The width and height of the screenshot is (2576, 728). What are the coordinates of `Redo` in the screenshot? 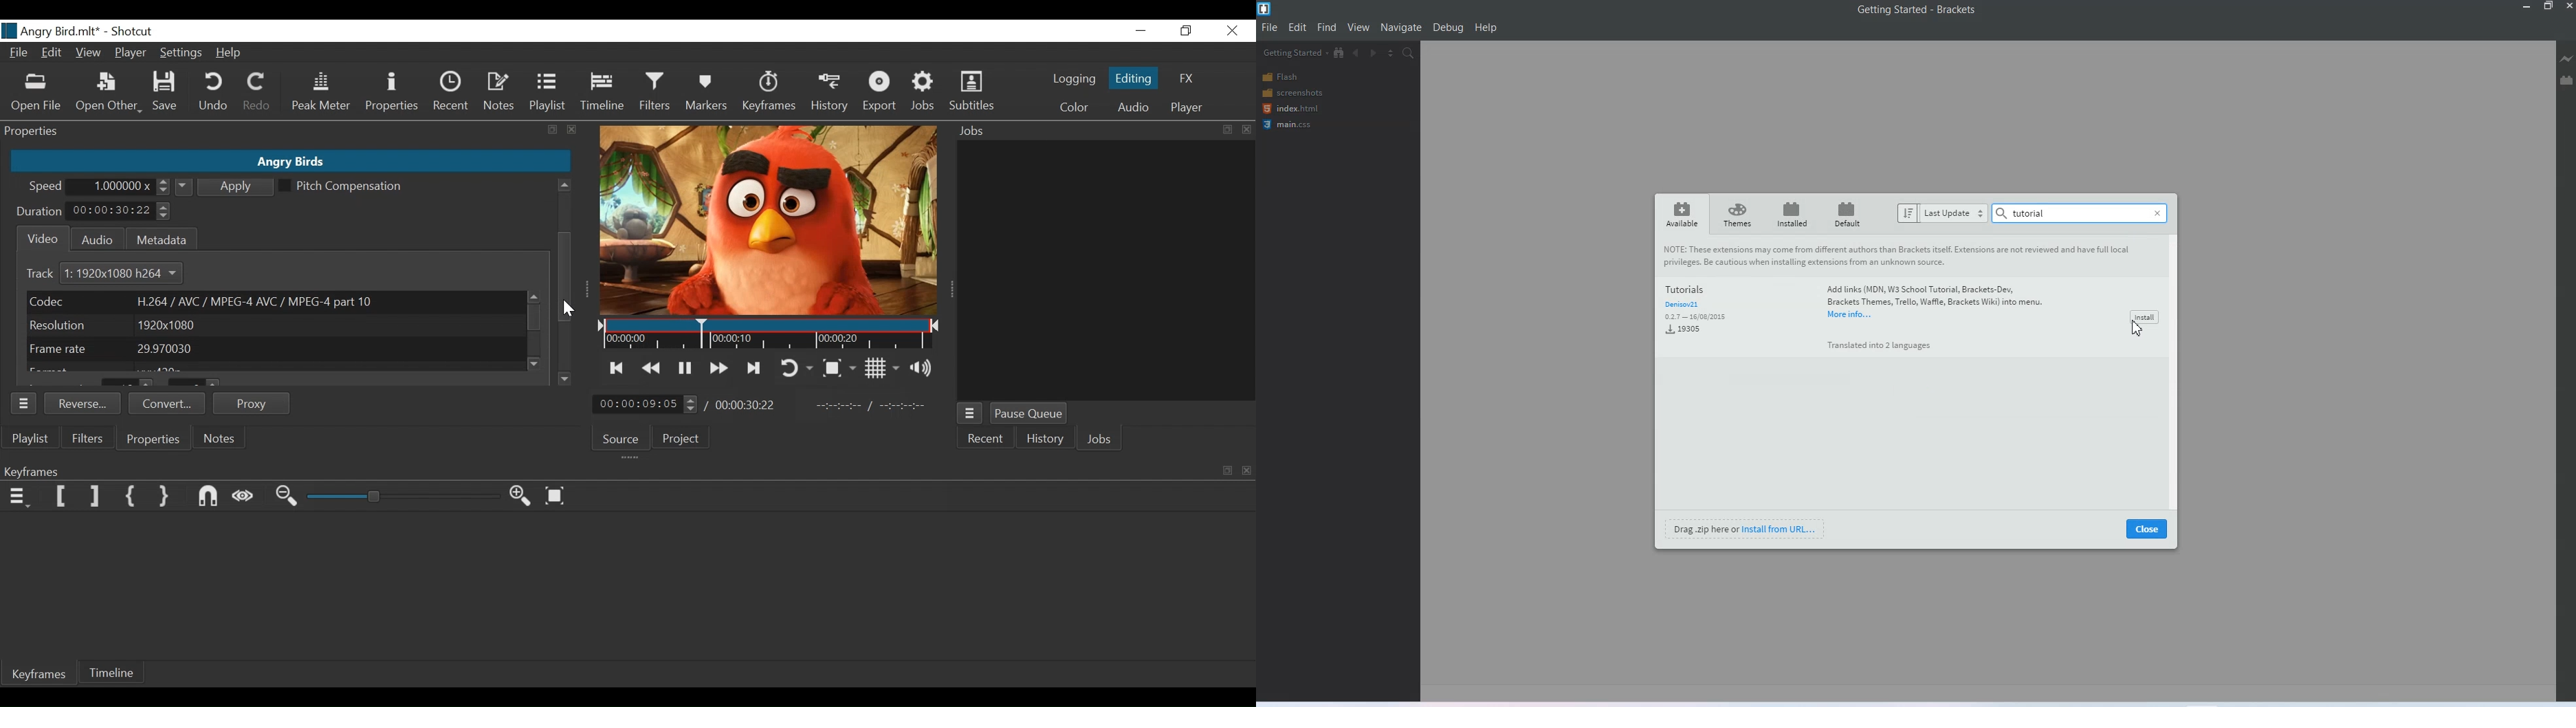 It's located at (257, 94).